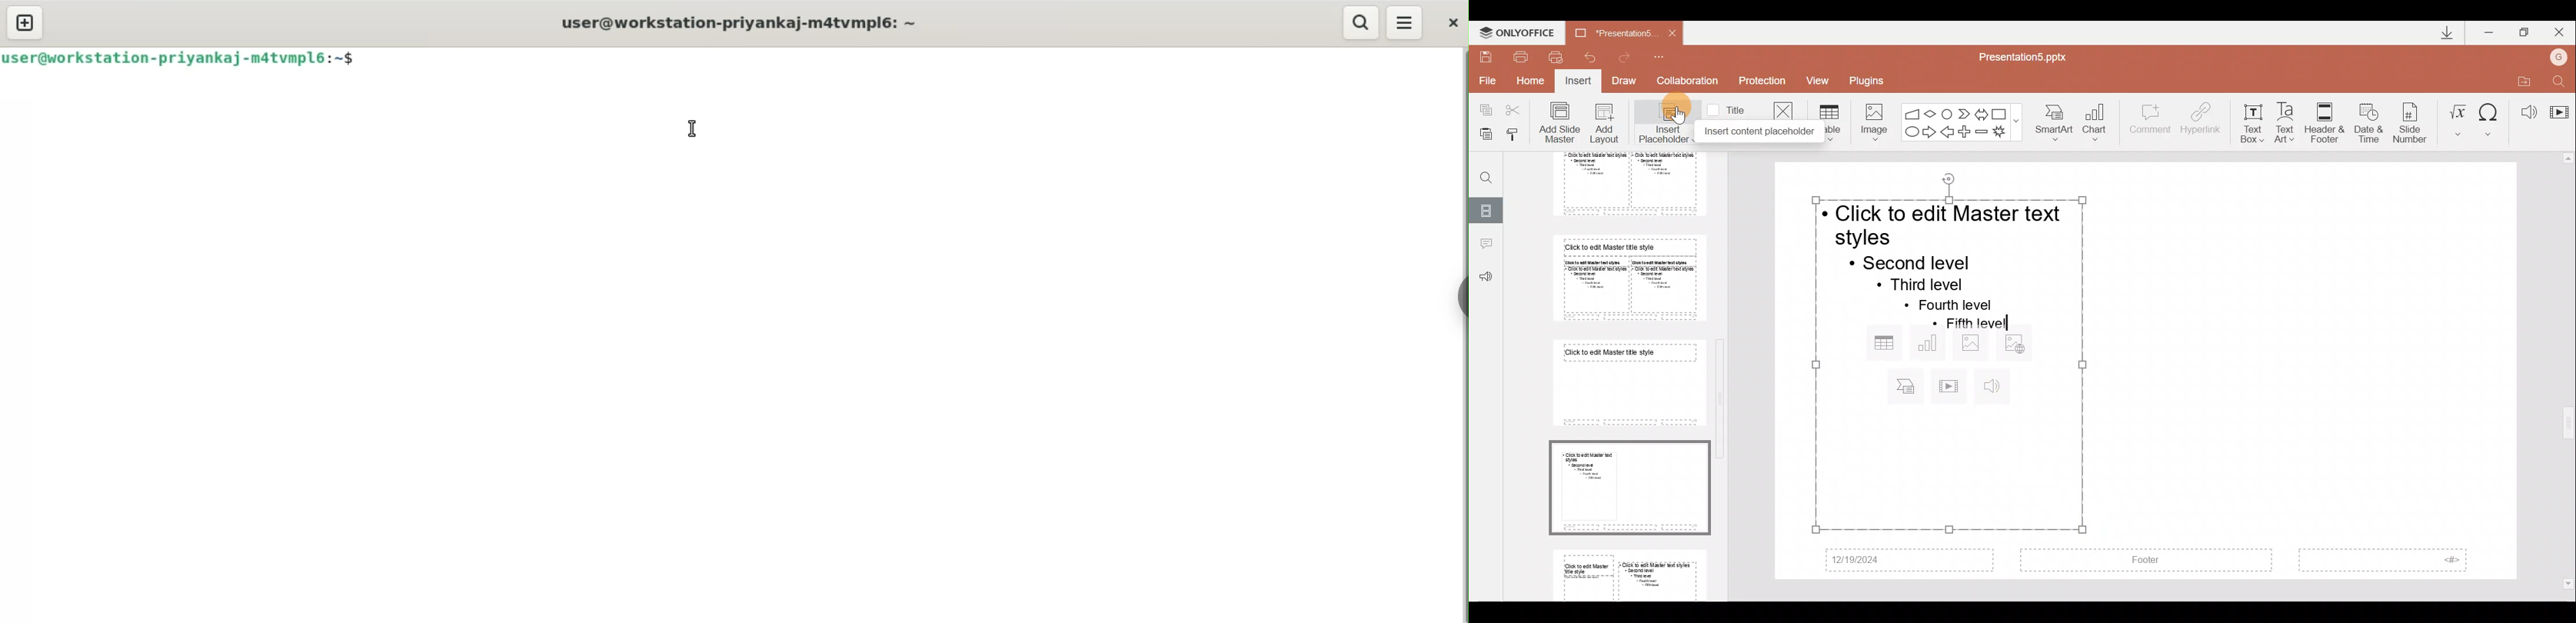 This screenshot has height=644, width=2576. What do you see at coordinates (1486, 55) in the screenshot?
I see `Save` at bounding box center [1486, 55].